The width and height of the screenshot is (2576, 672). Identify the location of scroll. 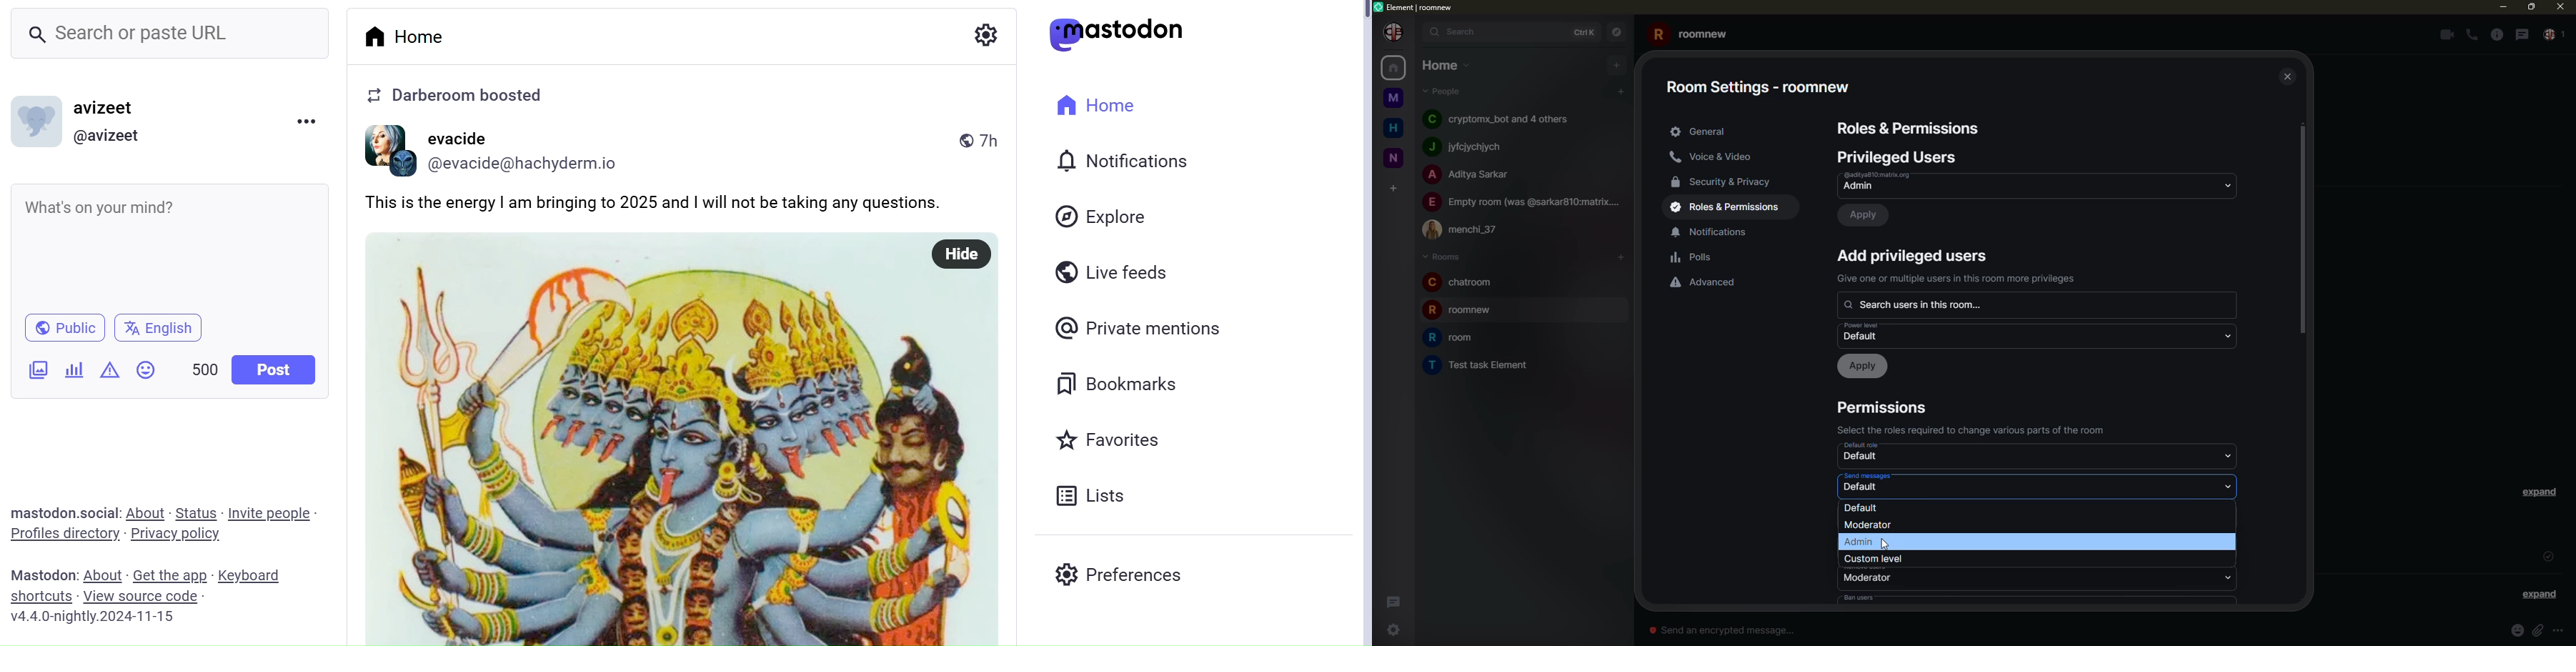
(2303, 232).